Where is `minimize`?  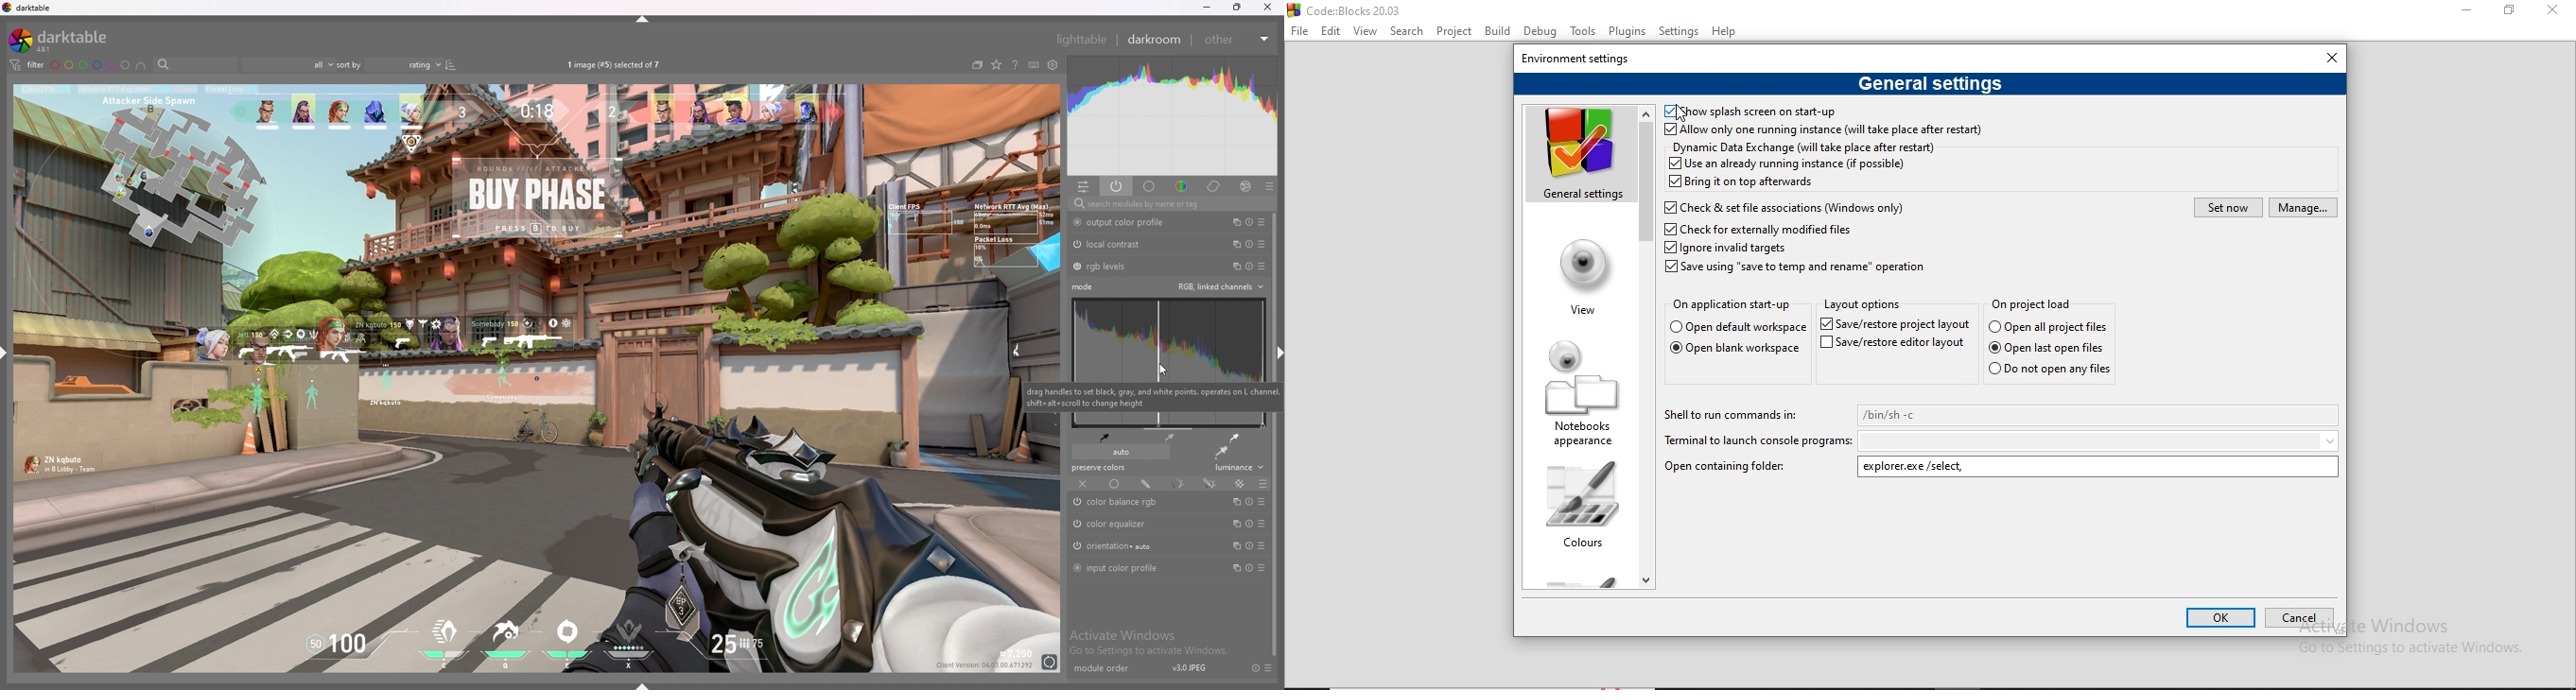 minimize is located at coordinates (1207, 7).